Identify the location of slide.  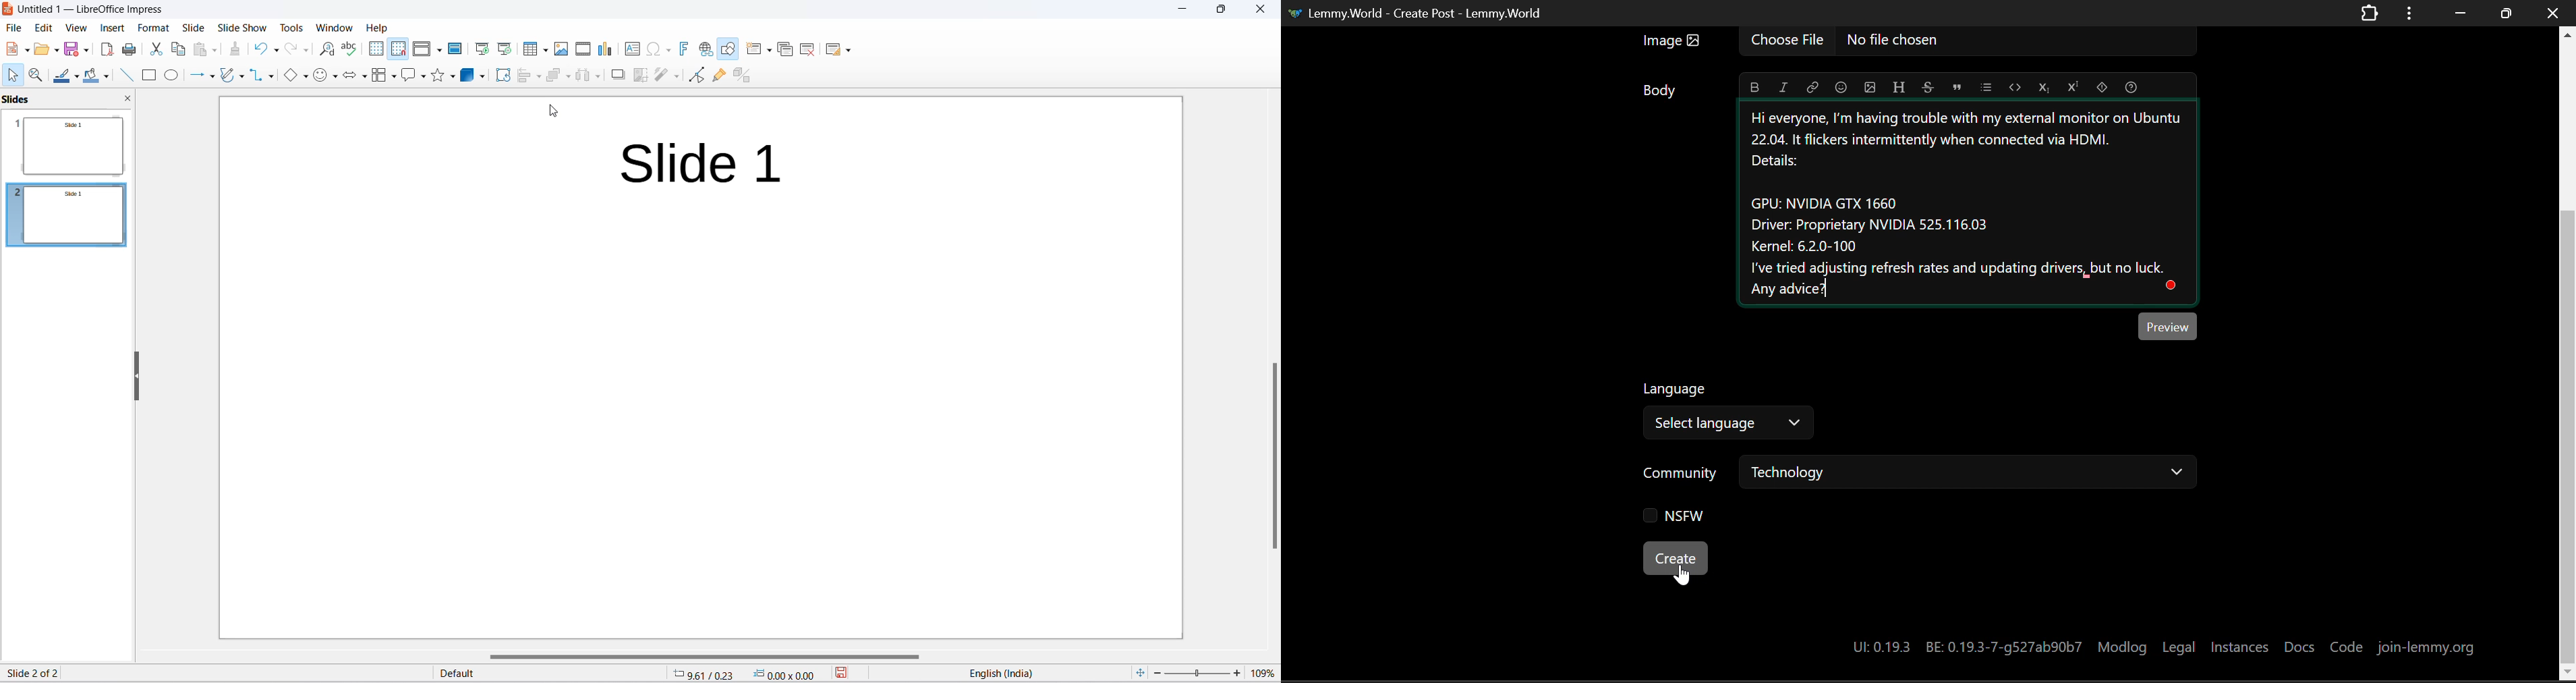
(191, 27).